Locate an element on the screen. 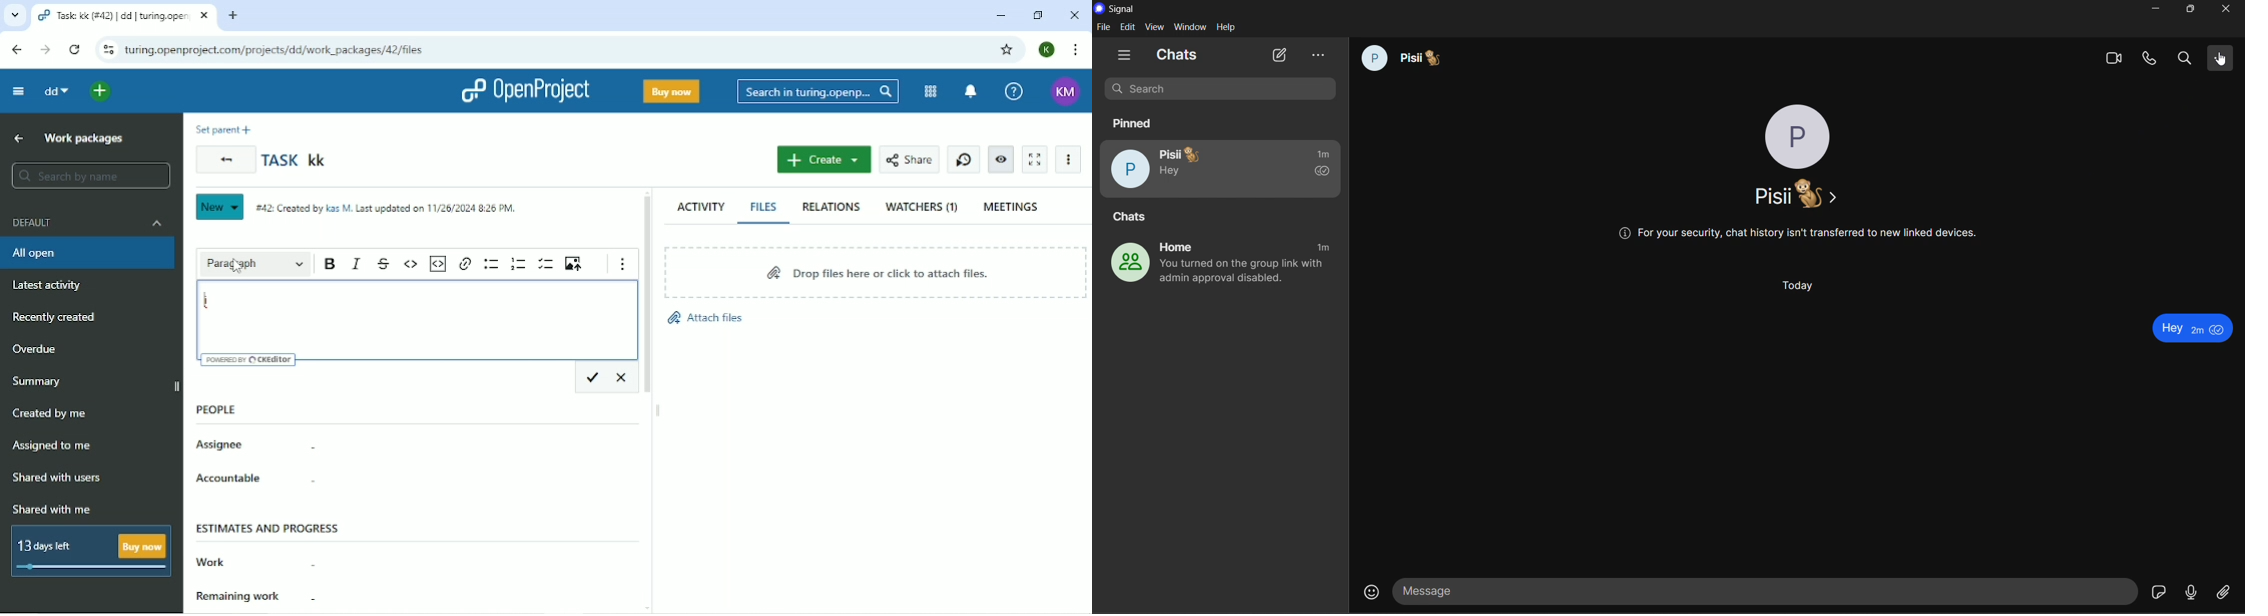 The height and width of the screenshot is (616, 2268). More is located at coordinates (1070, 159).